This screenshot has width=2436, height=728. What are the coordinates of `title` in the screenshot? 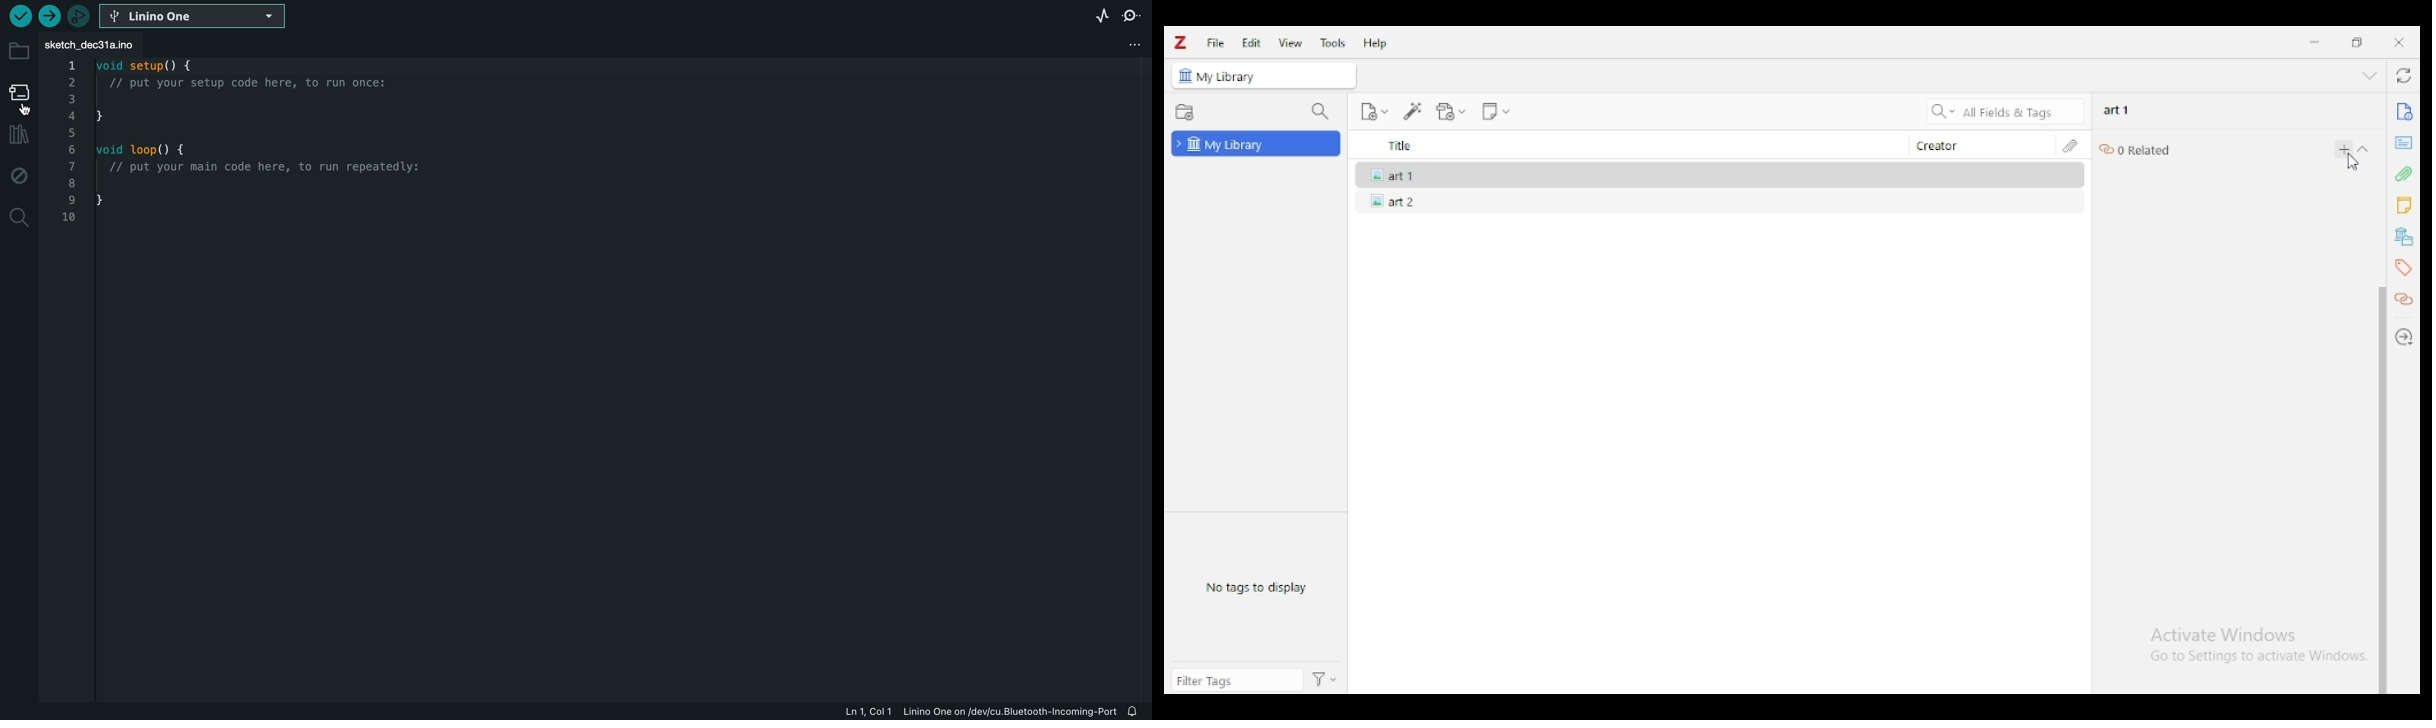 It's located at (1627, 145).